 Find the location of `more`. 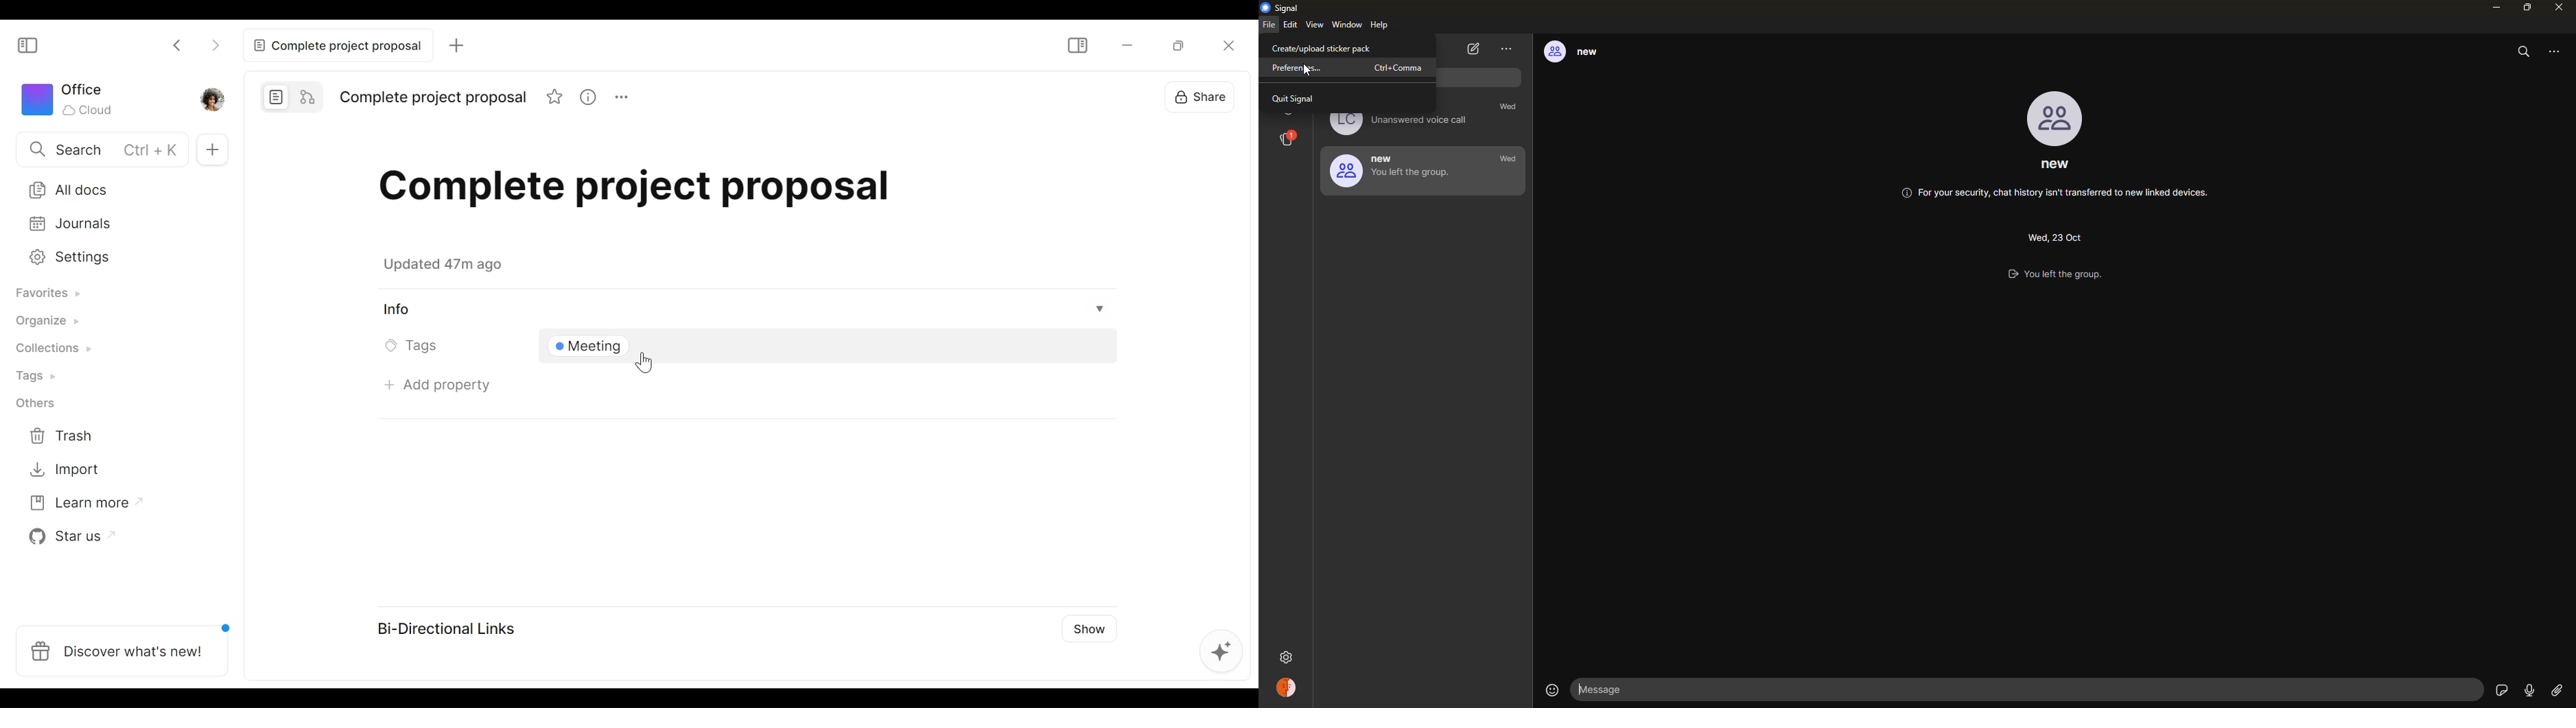

more is located at coordinates (1507, 49).